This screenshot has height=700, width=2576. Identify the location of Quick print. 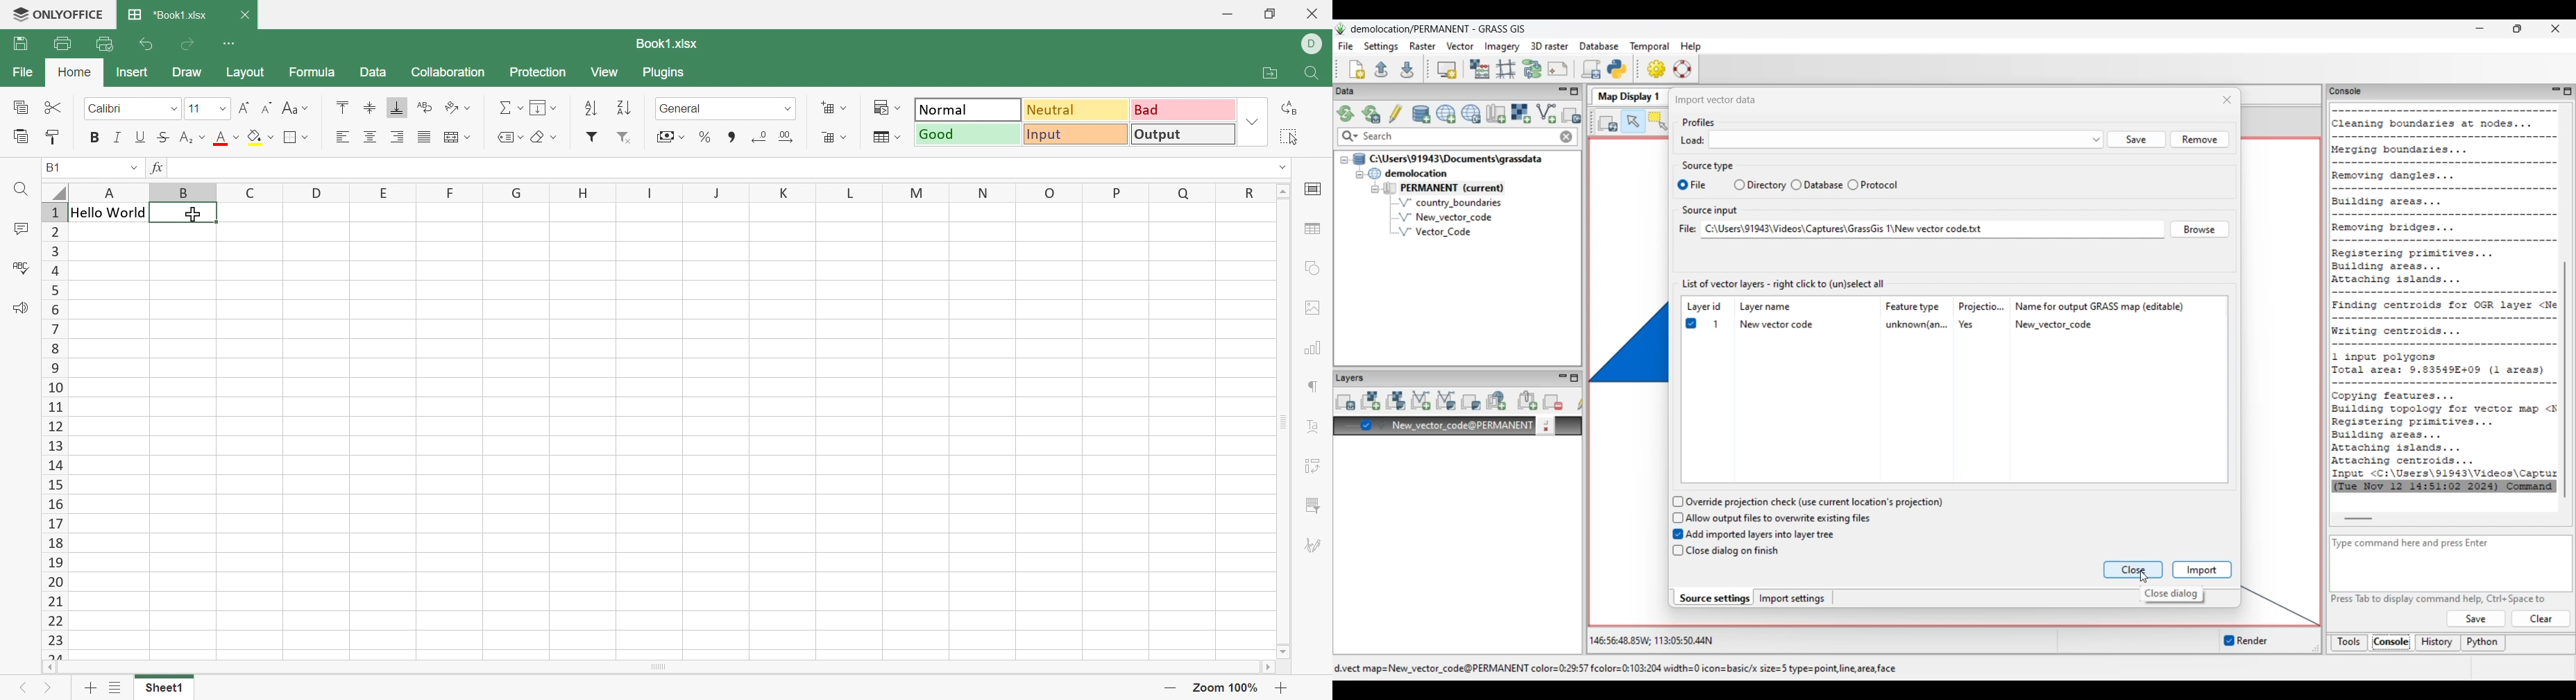
(104, 44).